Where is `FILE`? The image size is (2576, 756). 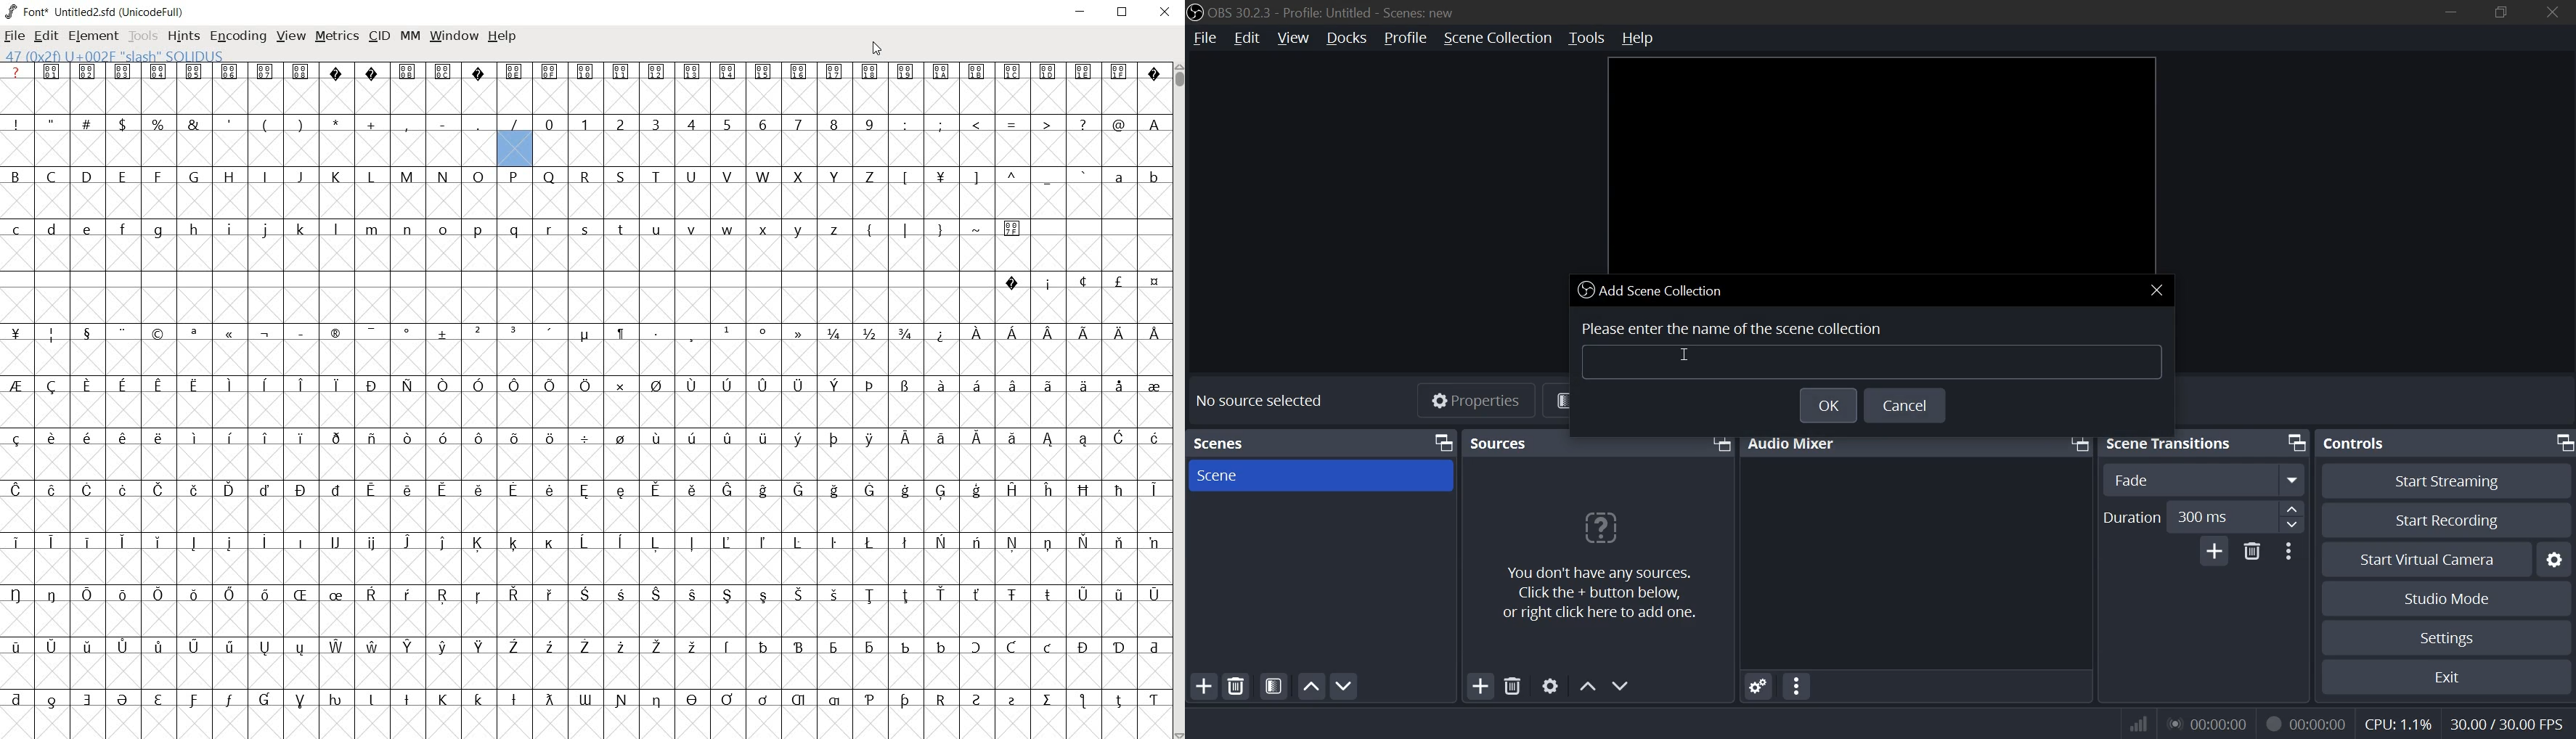
FILE is located at coordinates (16, 36).